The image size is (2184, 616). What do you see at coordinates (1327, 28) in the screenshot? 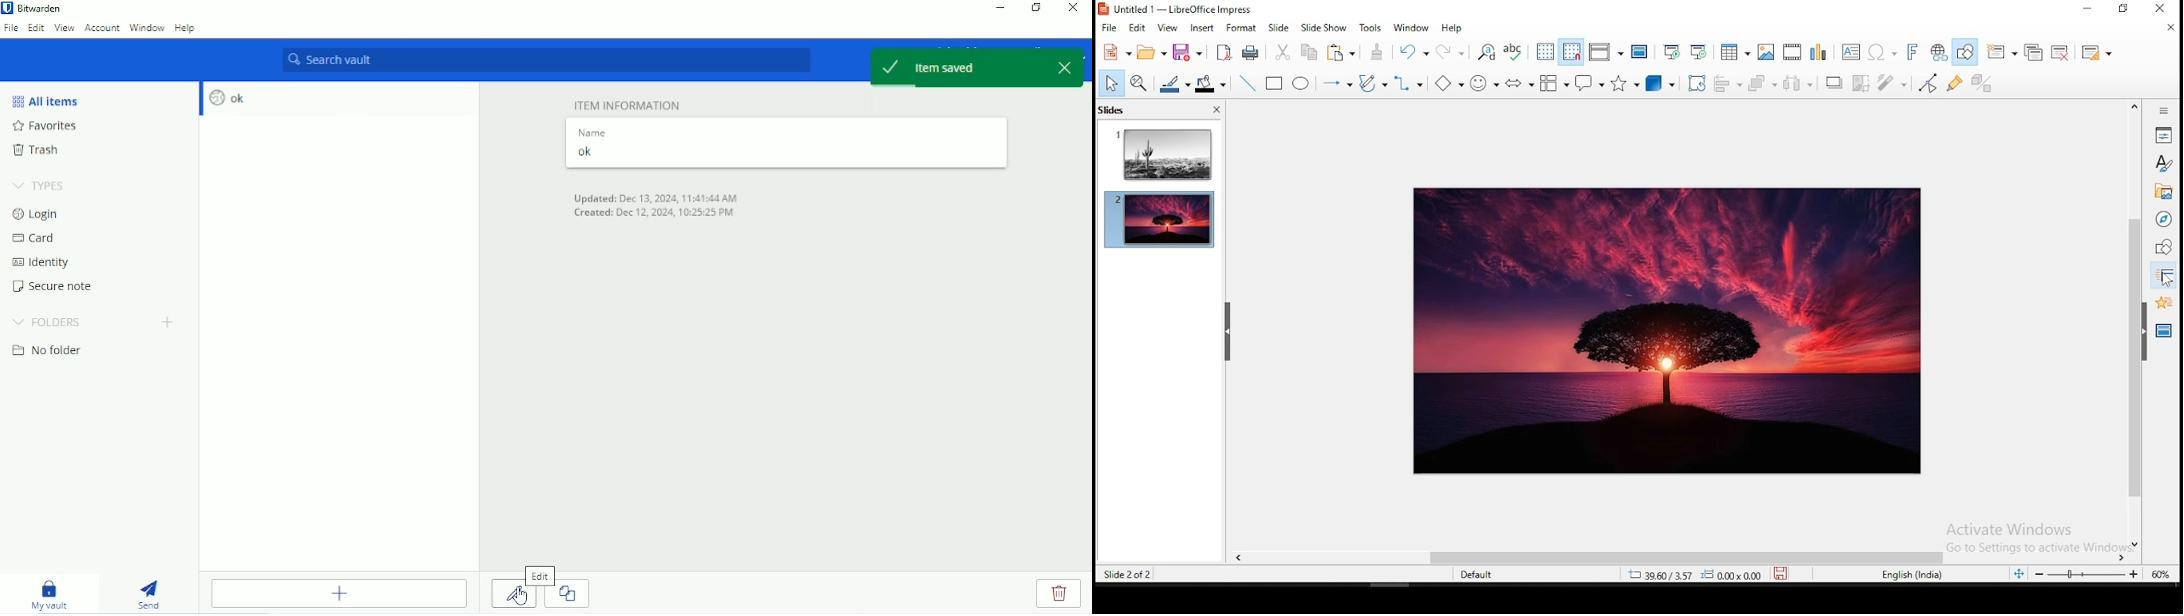
I see `slide show` at bounding box center [1327, 28].